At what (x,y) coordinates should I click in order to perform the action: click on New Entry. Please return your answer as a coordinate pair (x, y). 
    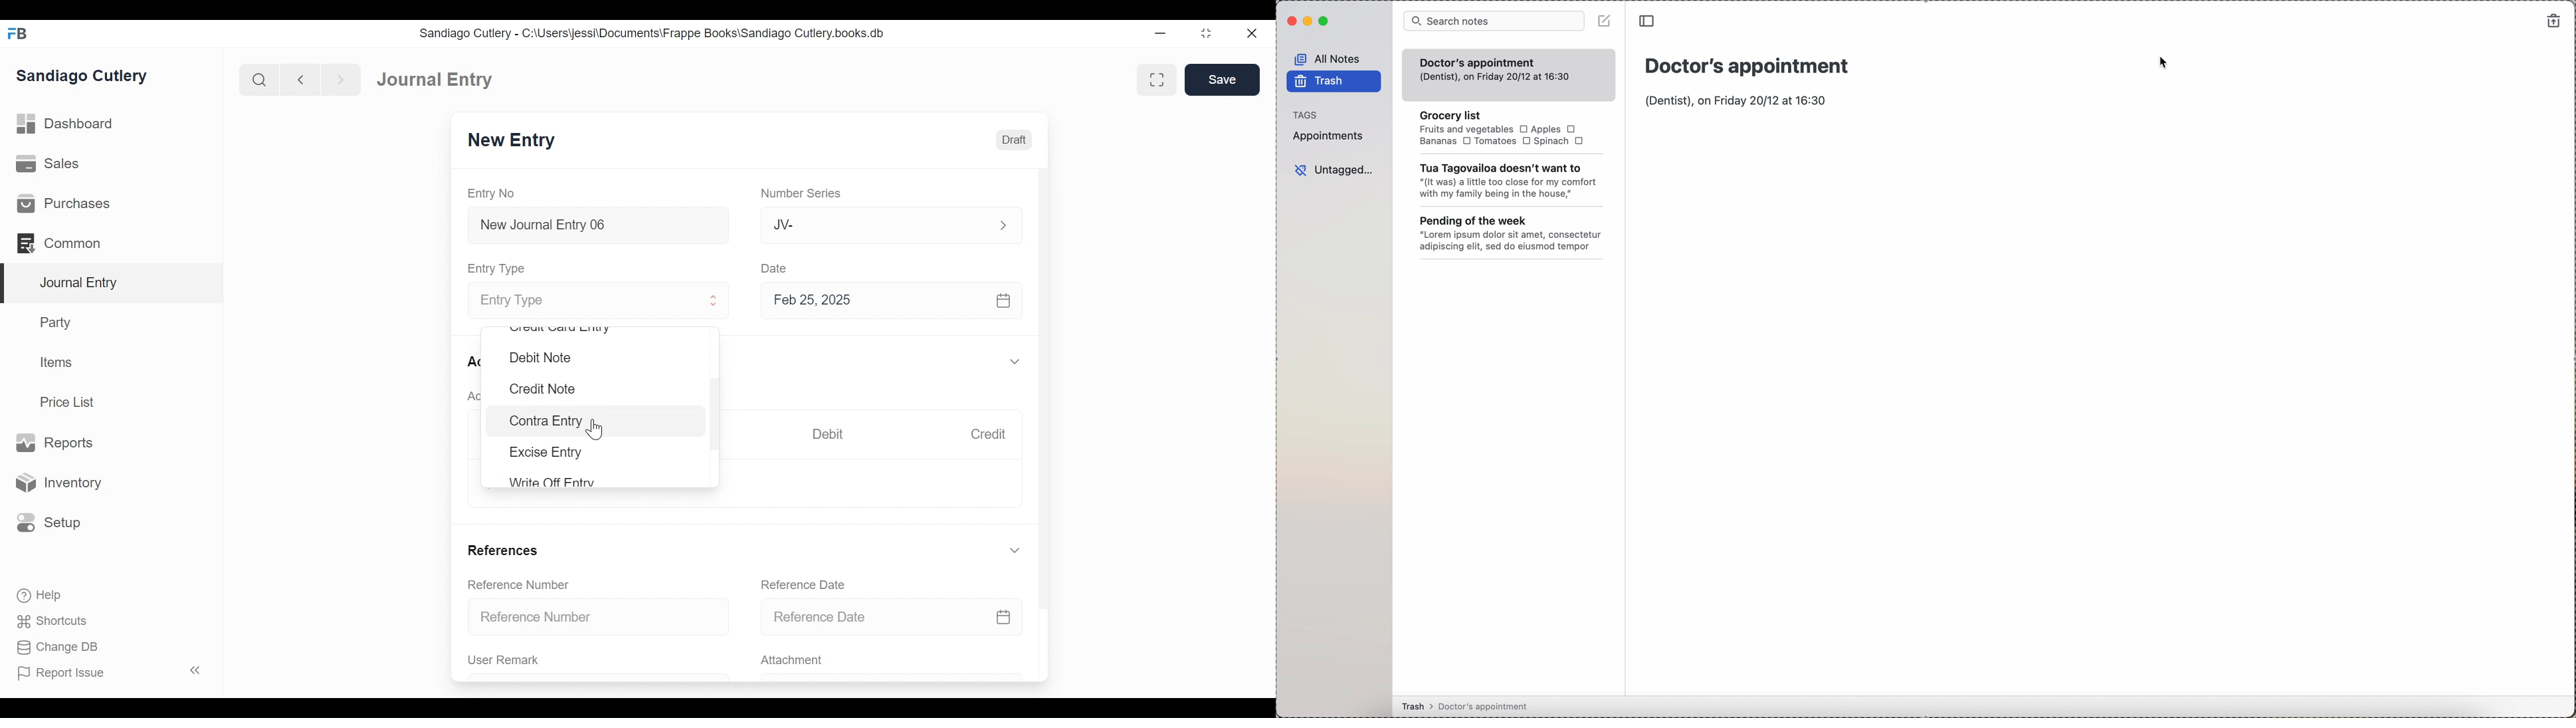
    Looking at the image, I should click on (512, 140).